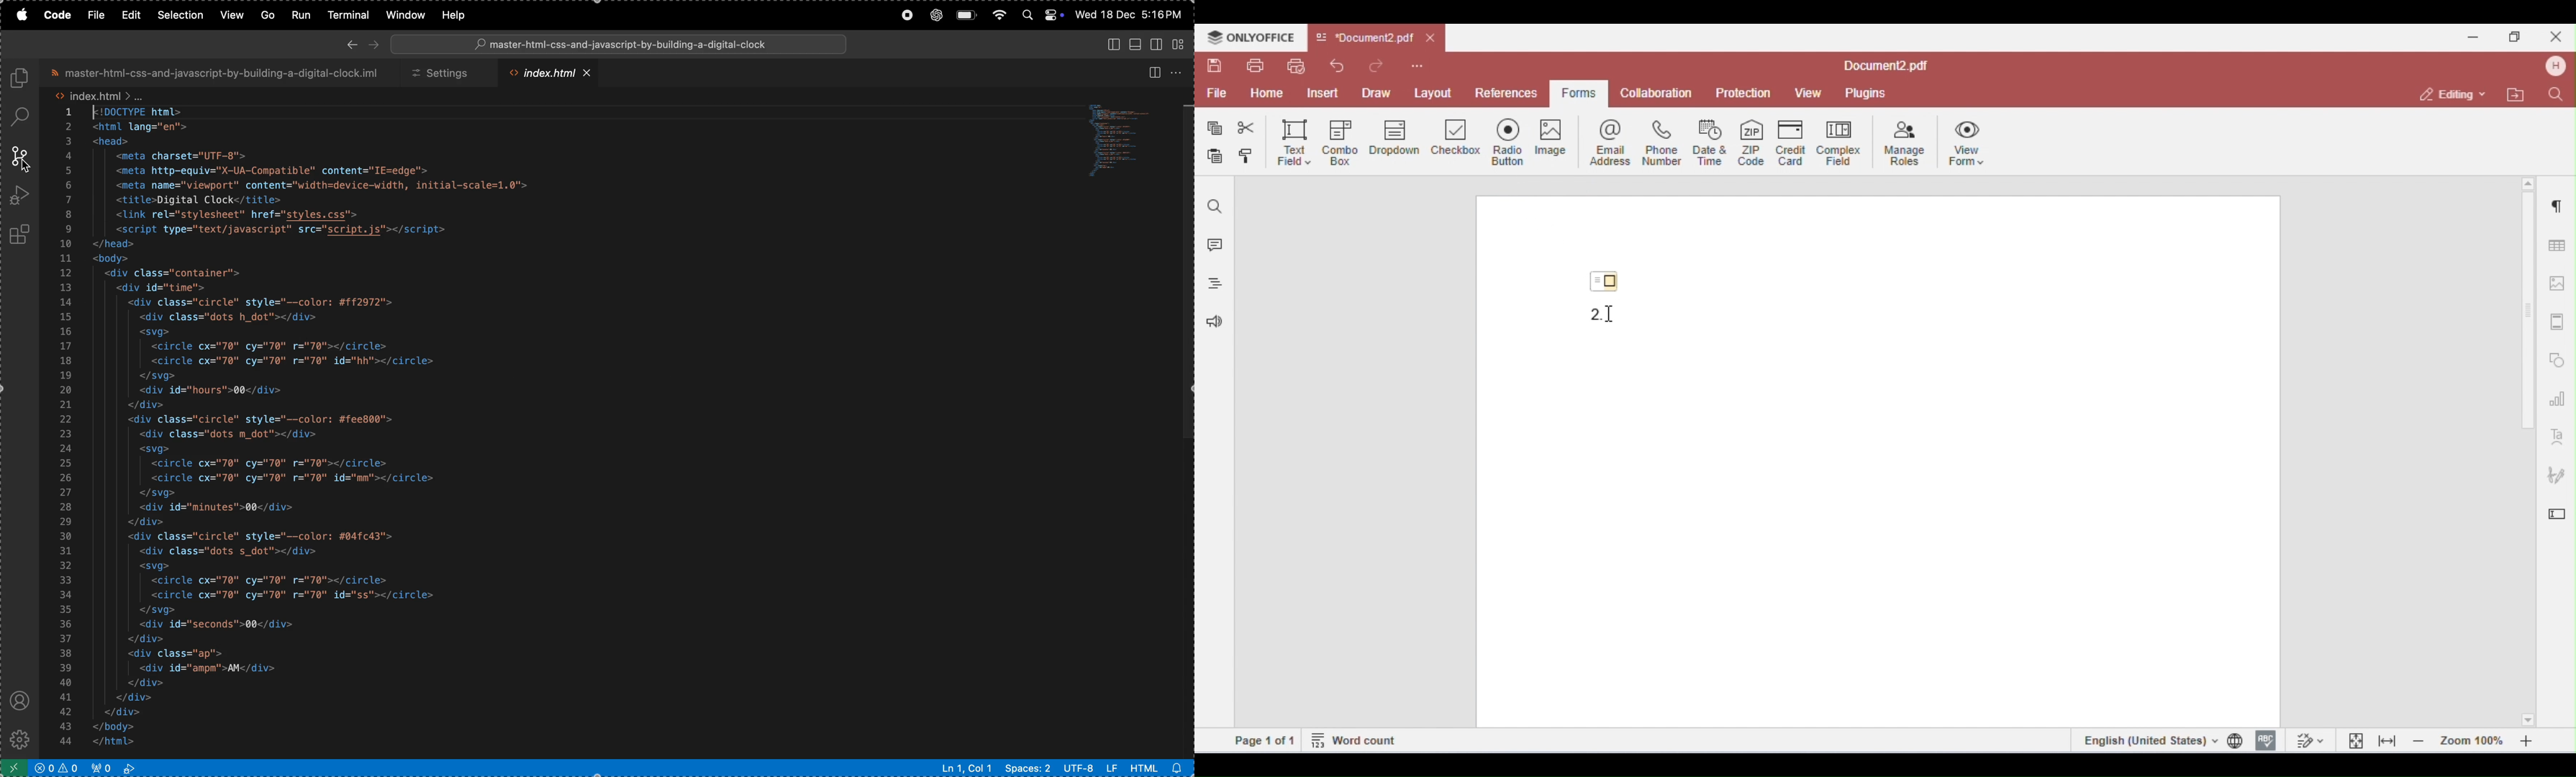 The width and height of the screenshot is (2576, 784). Describe the element at coordinates (112, 141) in the screenshot. I see `<head>` at that location.